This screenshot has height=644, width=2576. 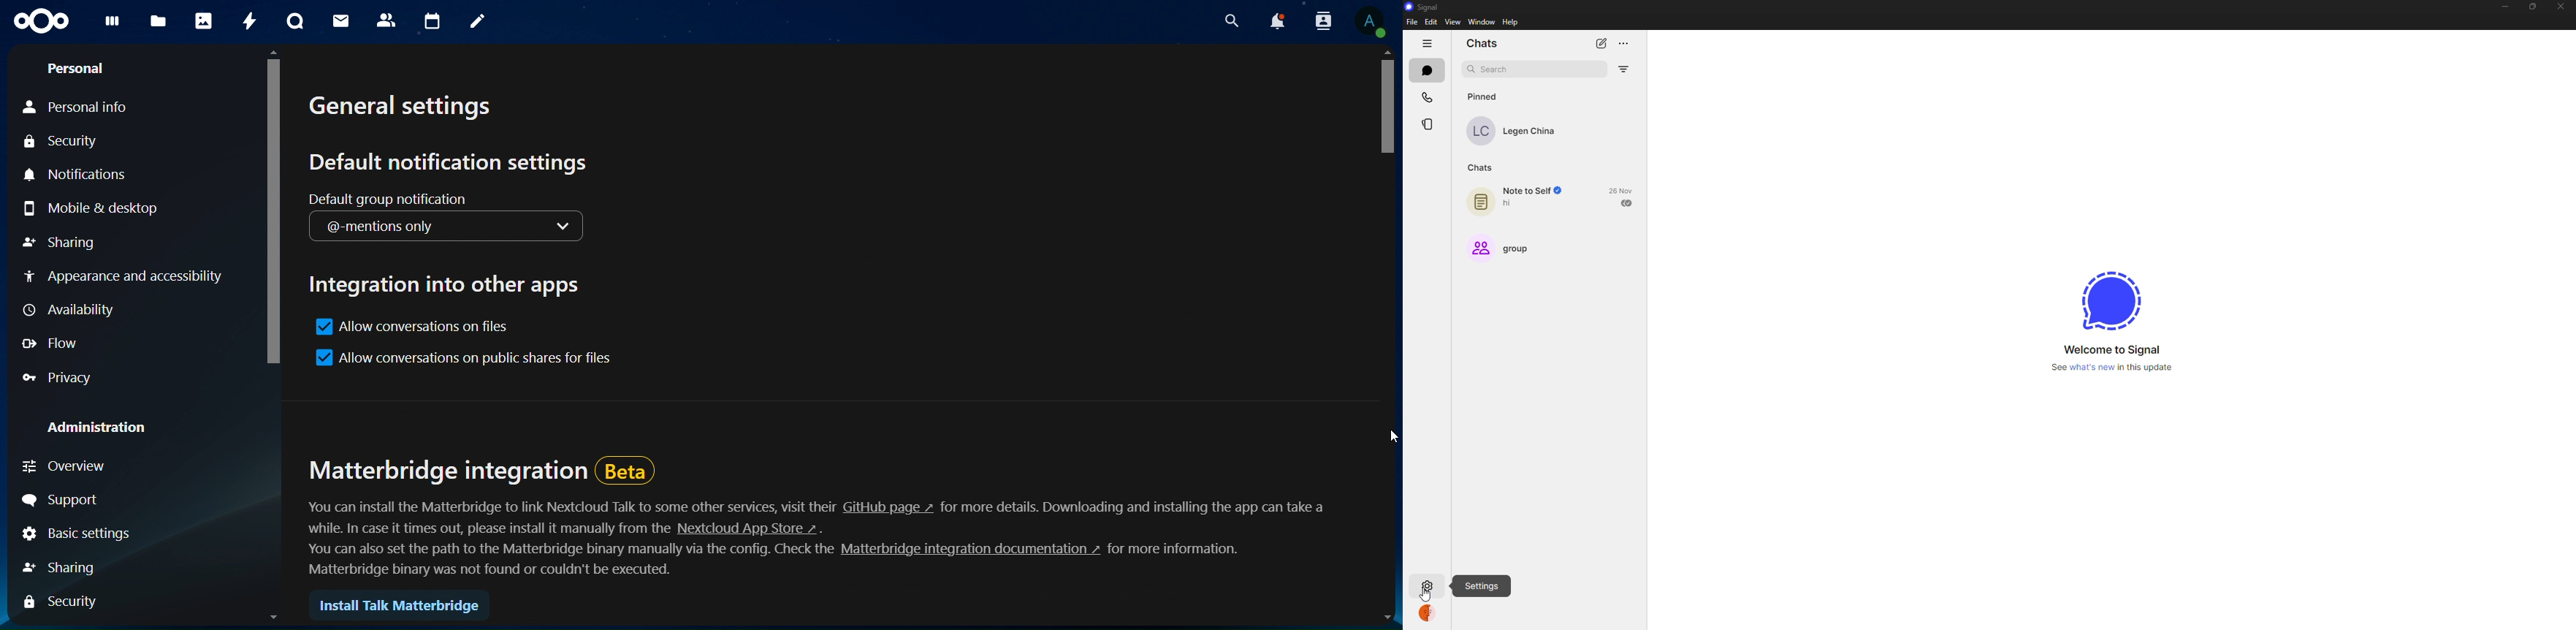 What do you see at coordinates (2114, 350) in the screenshot?
I see `welcome` at bounding box center [2114, 350].